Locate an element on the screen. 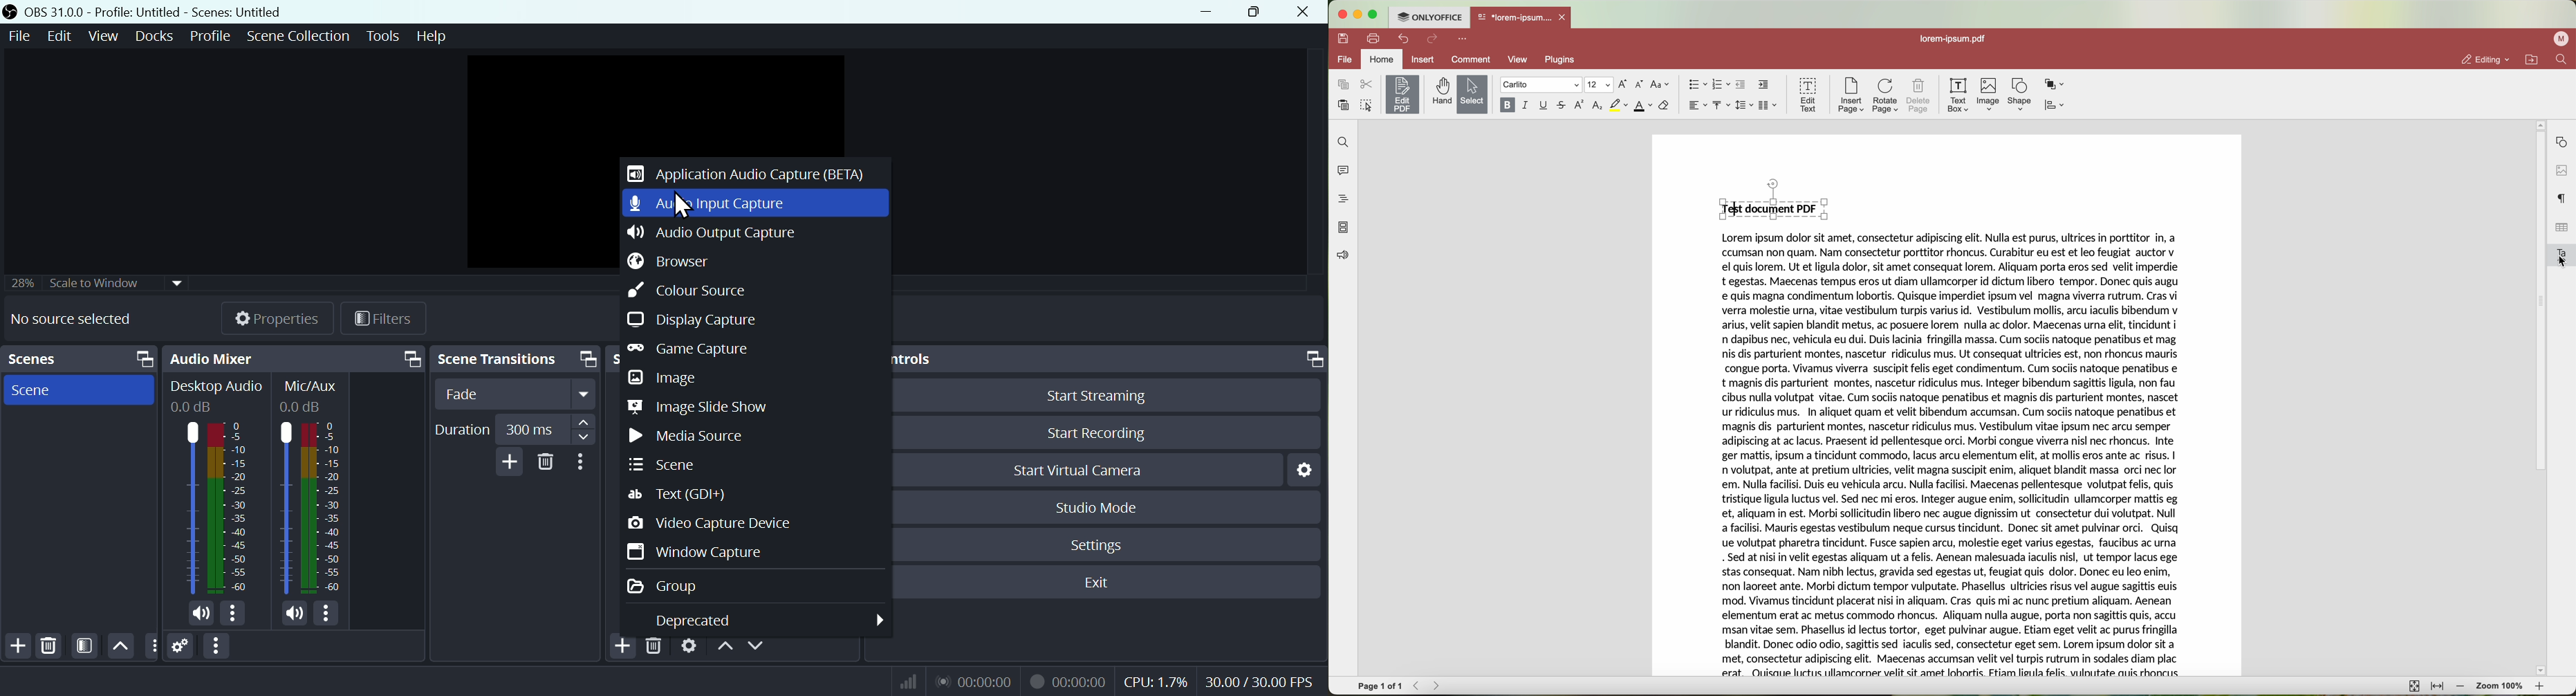 The height and width of the screenshot is (700, 2576). Profile is located at coordinates (210, 36).